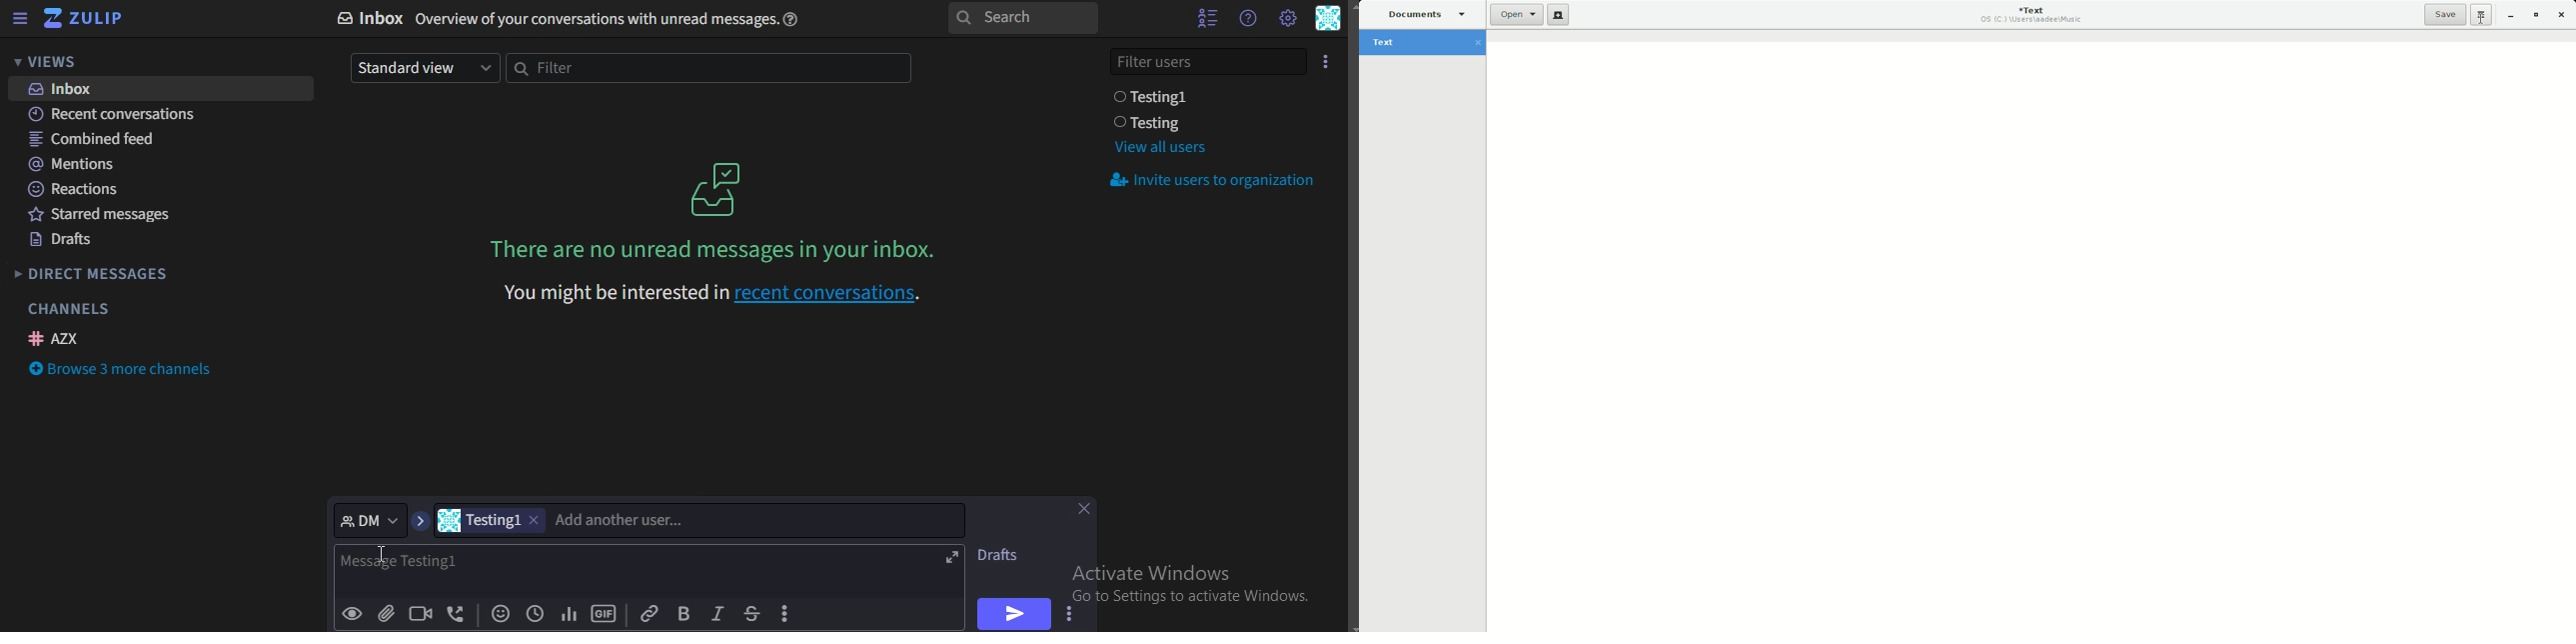  I want to click on main menu, so click(1287, 18).